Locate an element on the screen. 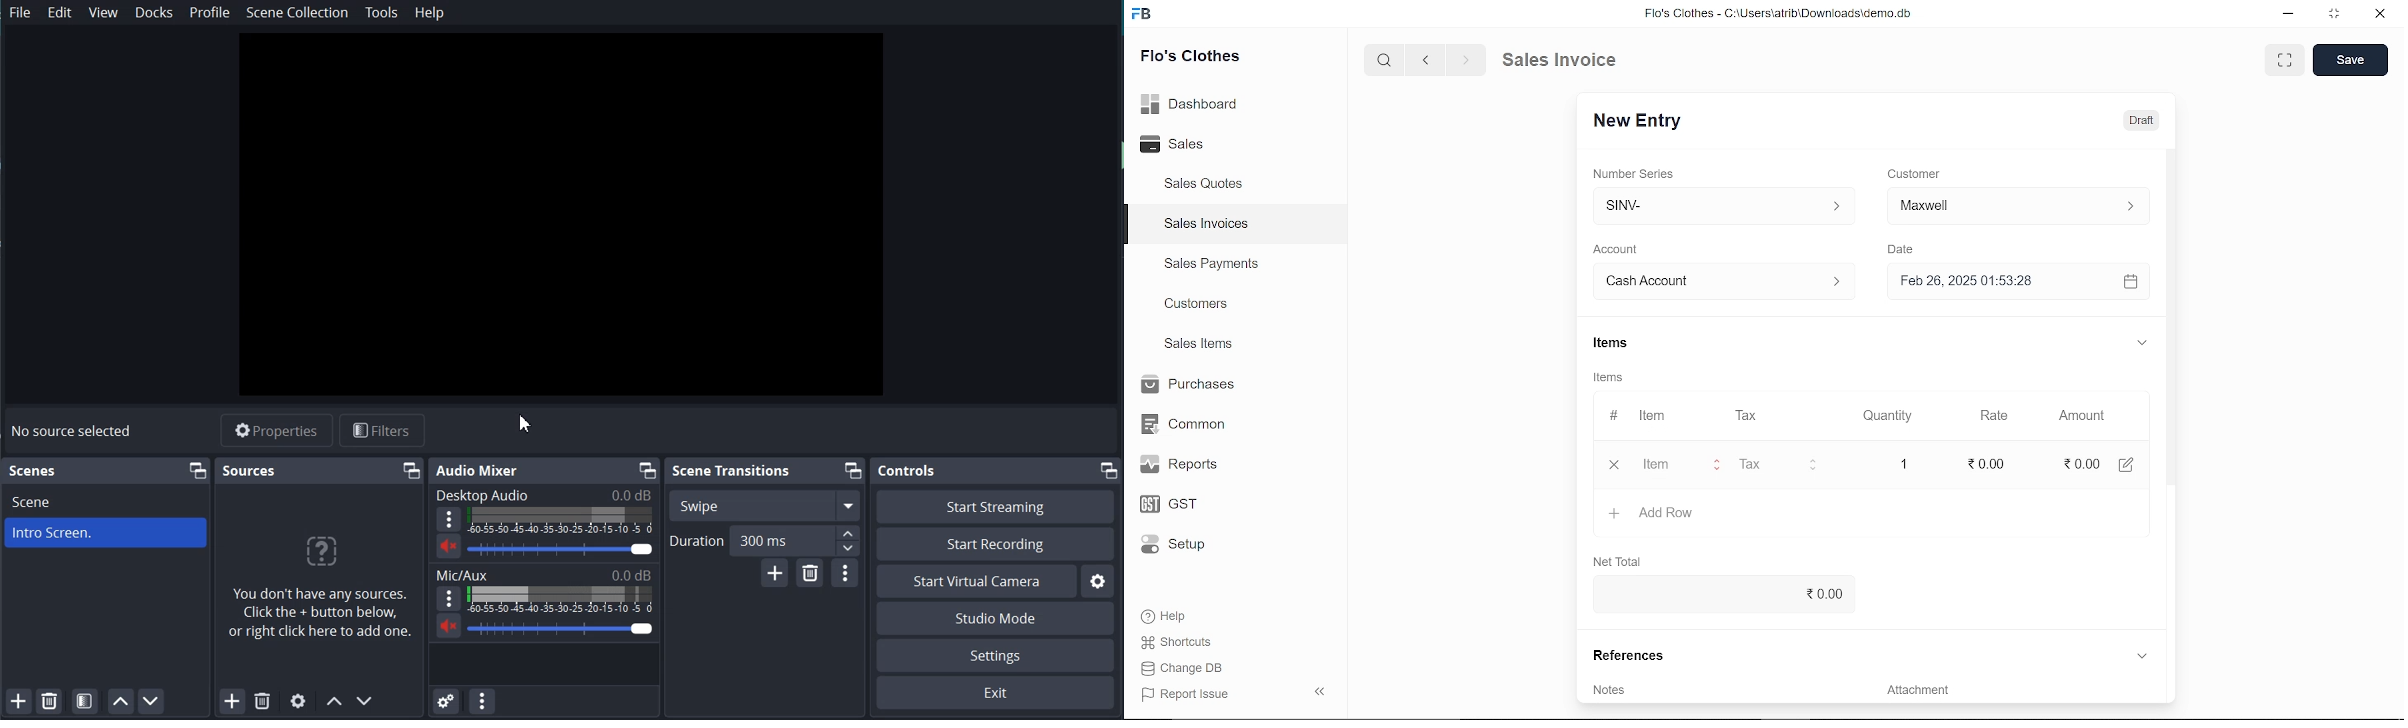 The image size is (2408, 728). New Entry is located at coordinates (1645, 121).